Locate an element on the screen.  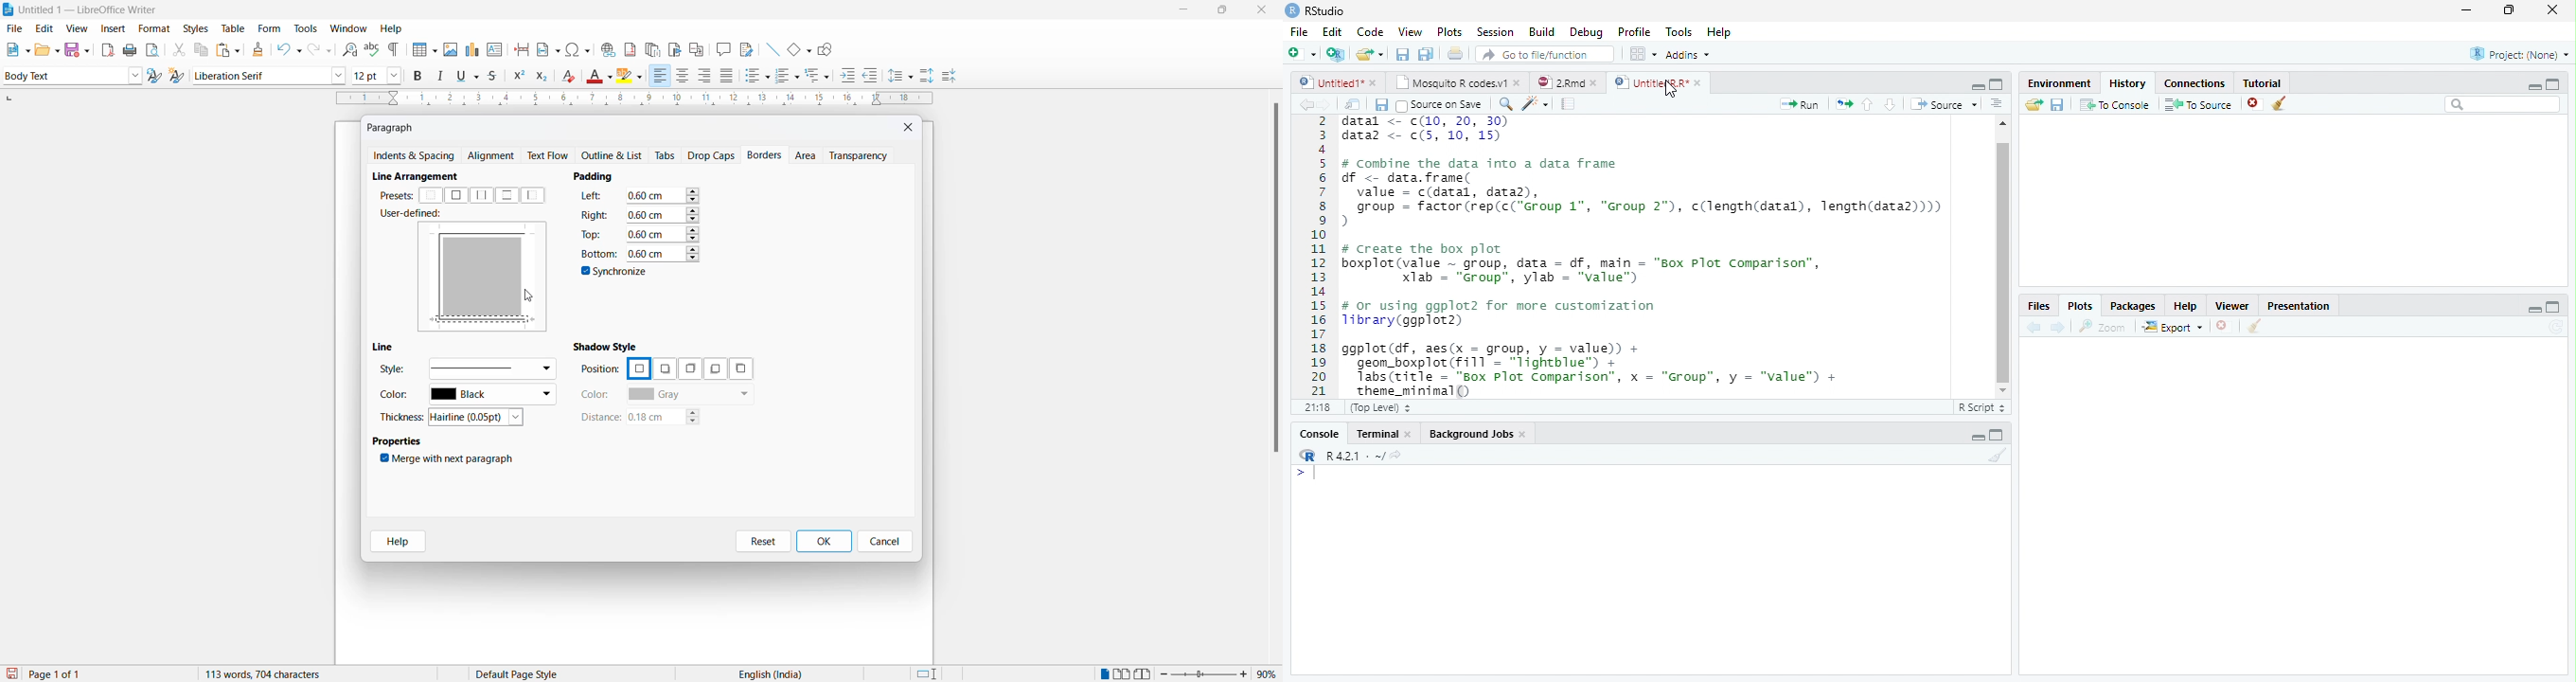
bottom is located at coordinates (597, 253).